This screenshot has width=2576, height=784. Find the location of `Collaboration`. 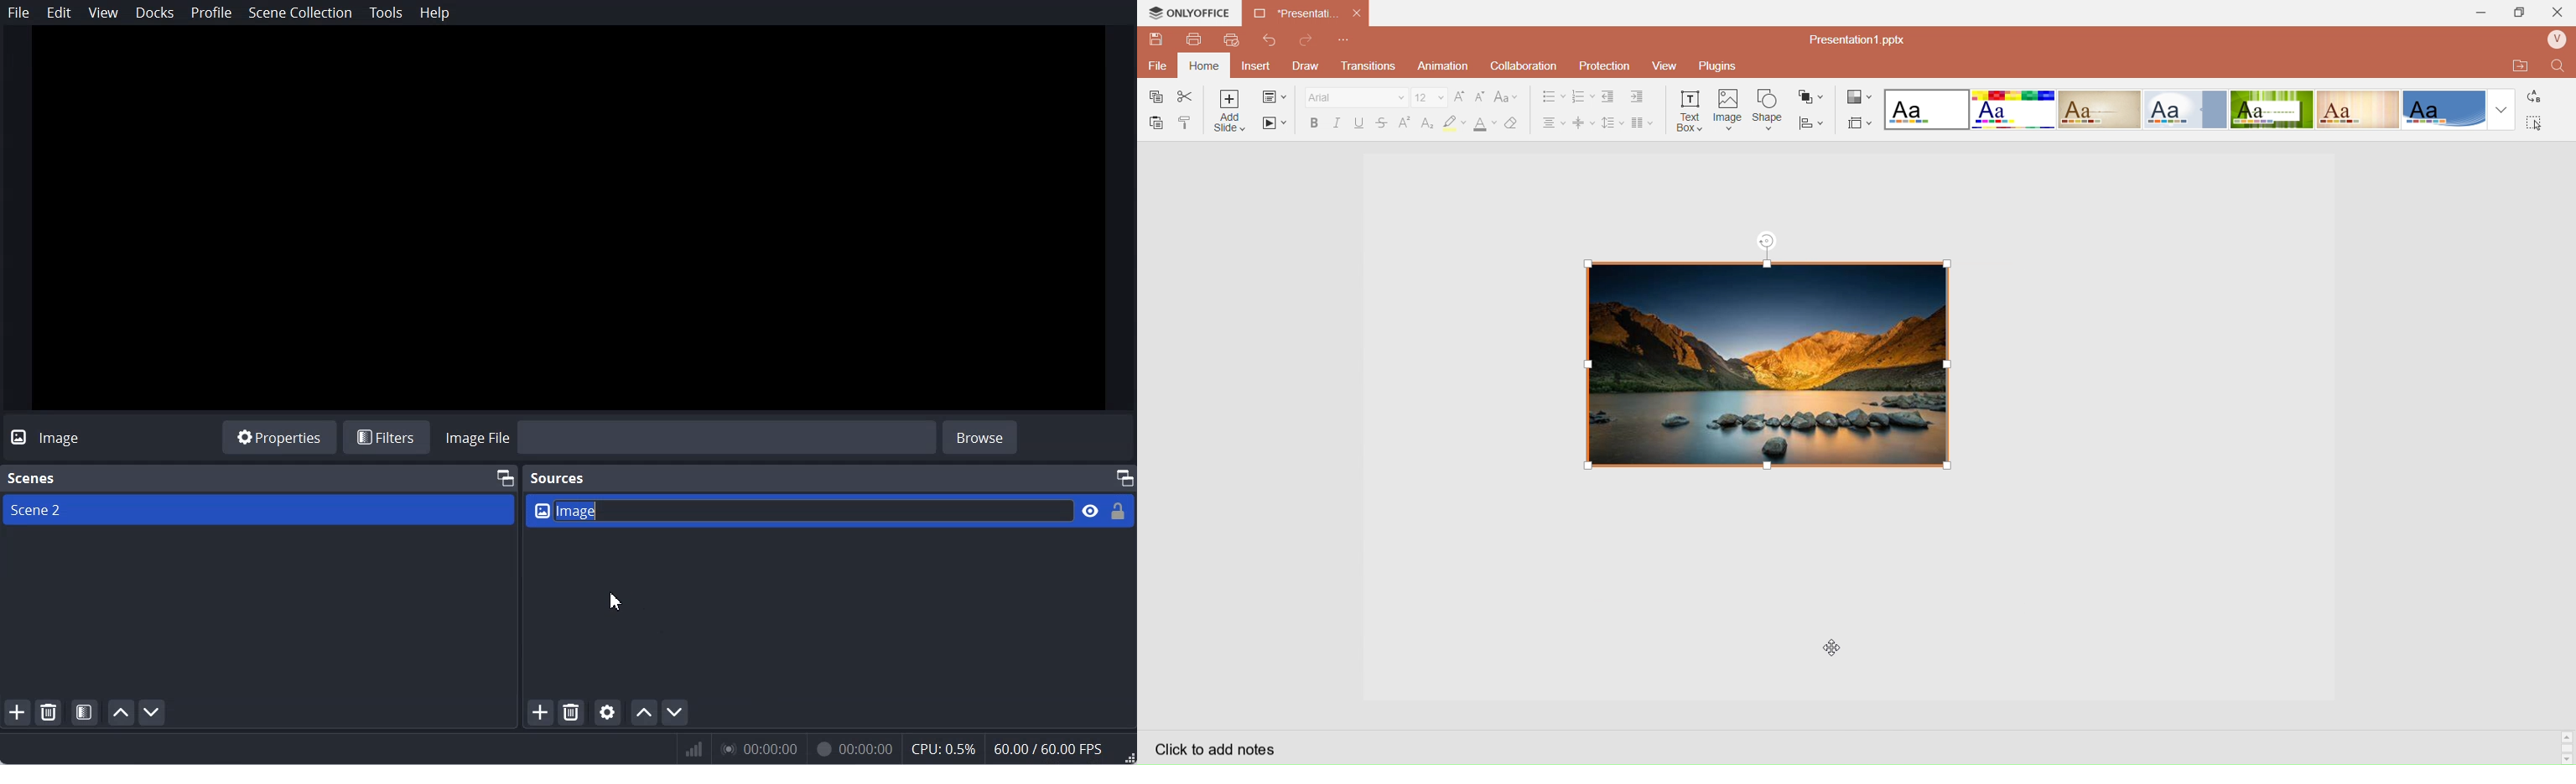

Collaboration is located at coordinates (1525, 66).